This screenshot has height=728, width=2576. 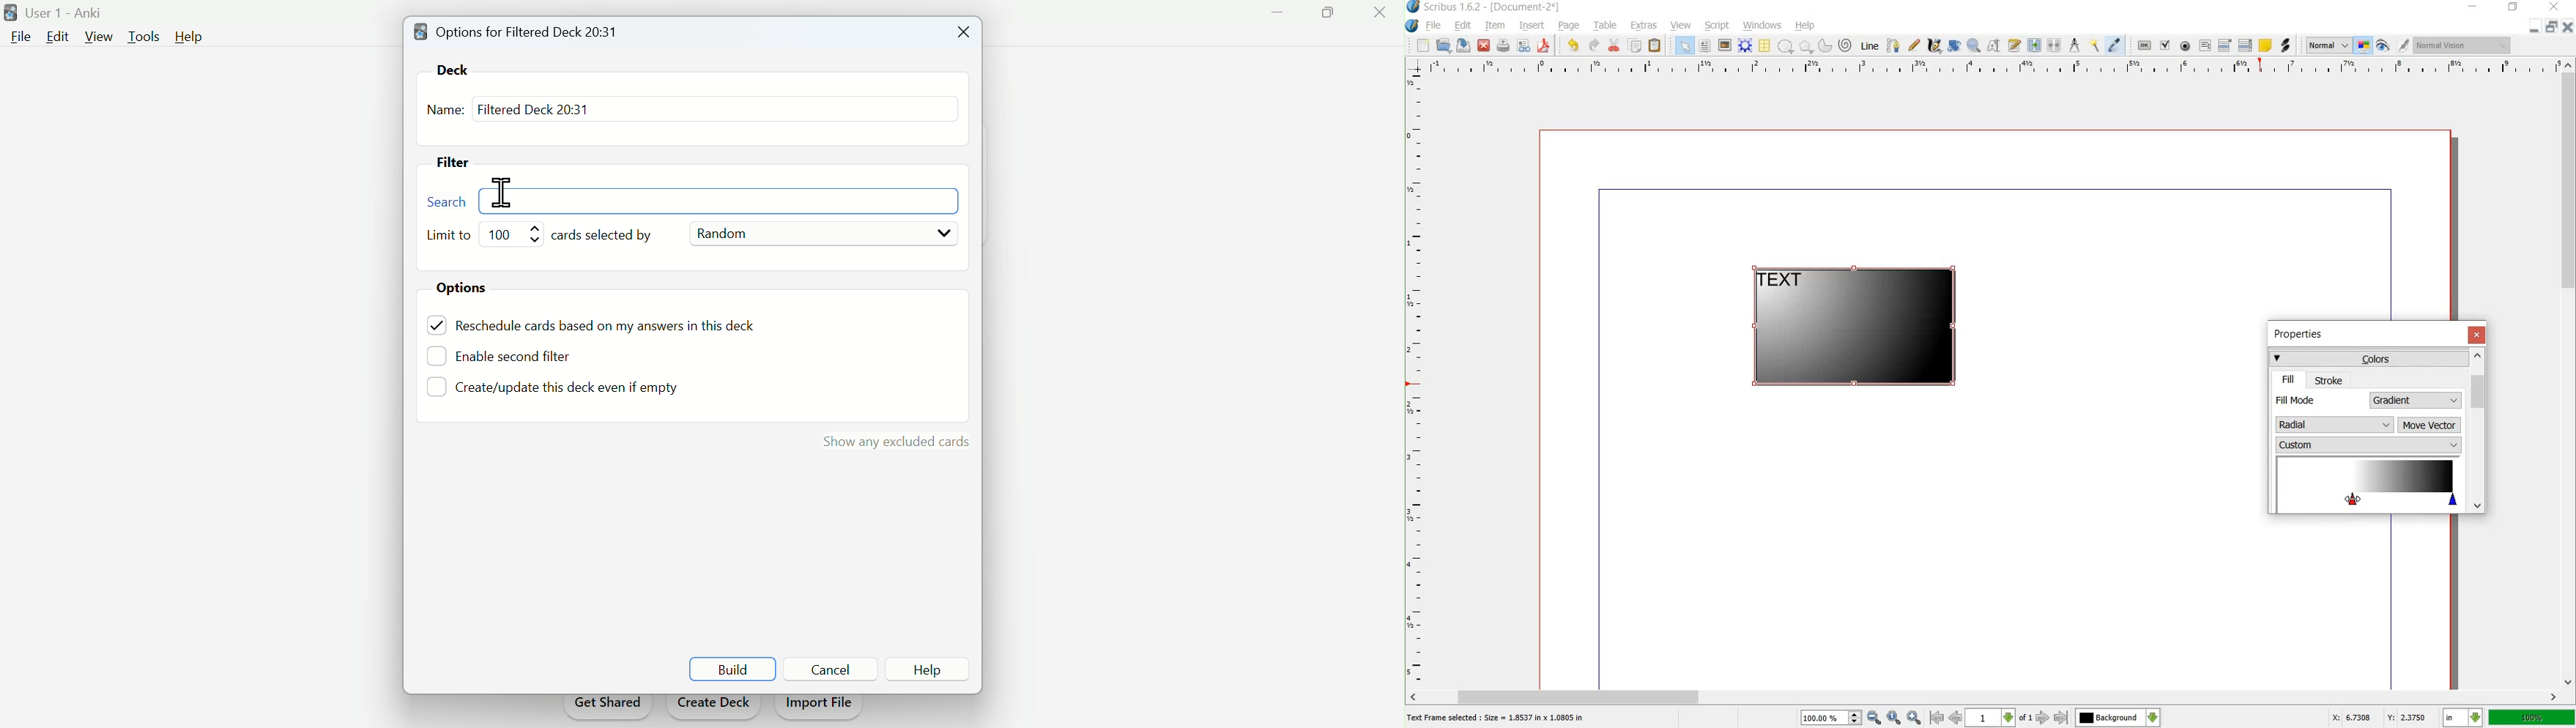 I want to click on eye dropper, so click(x=2115, y=46).